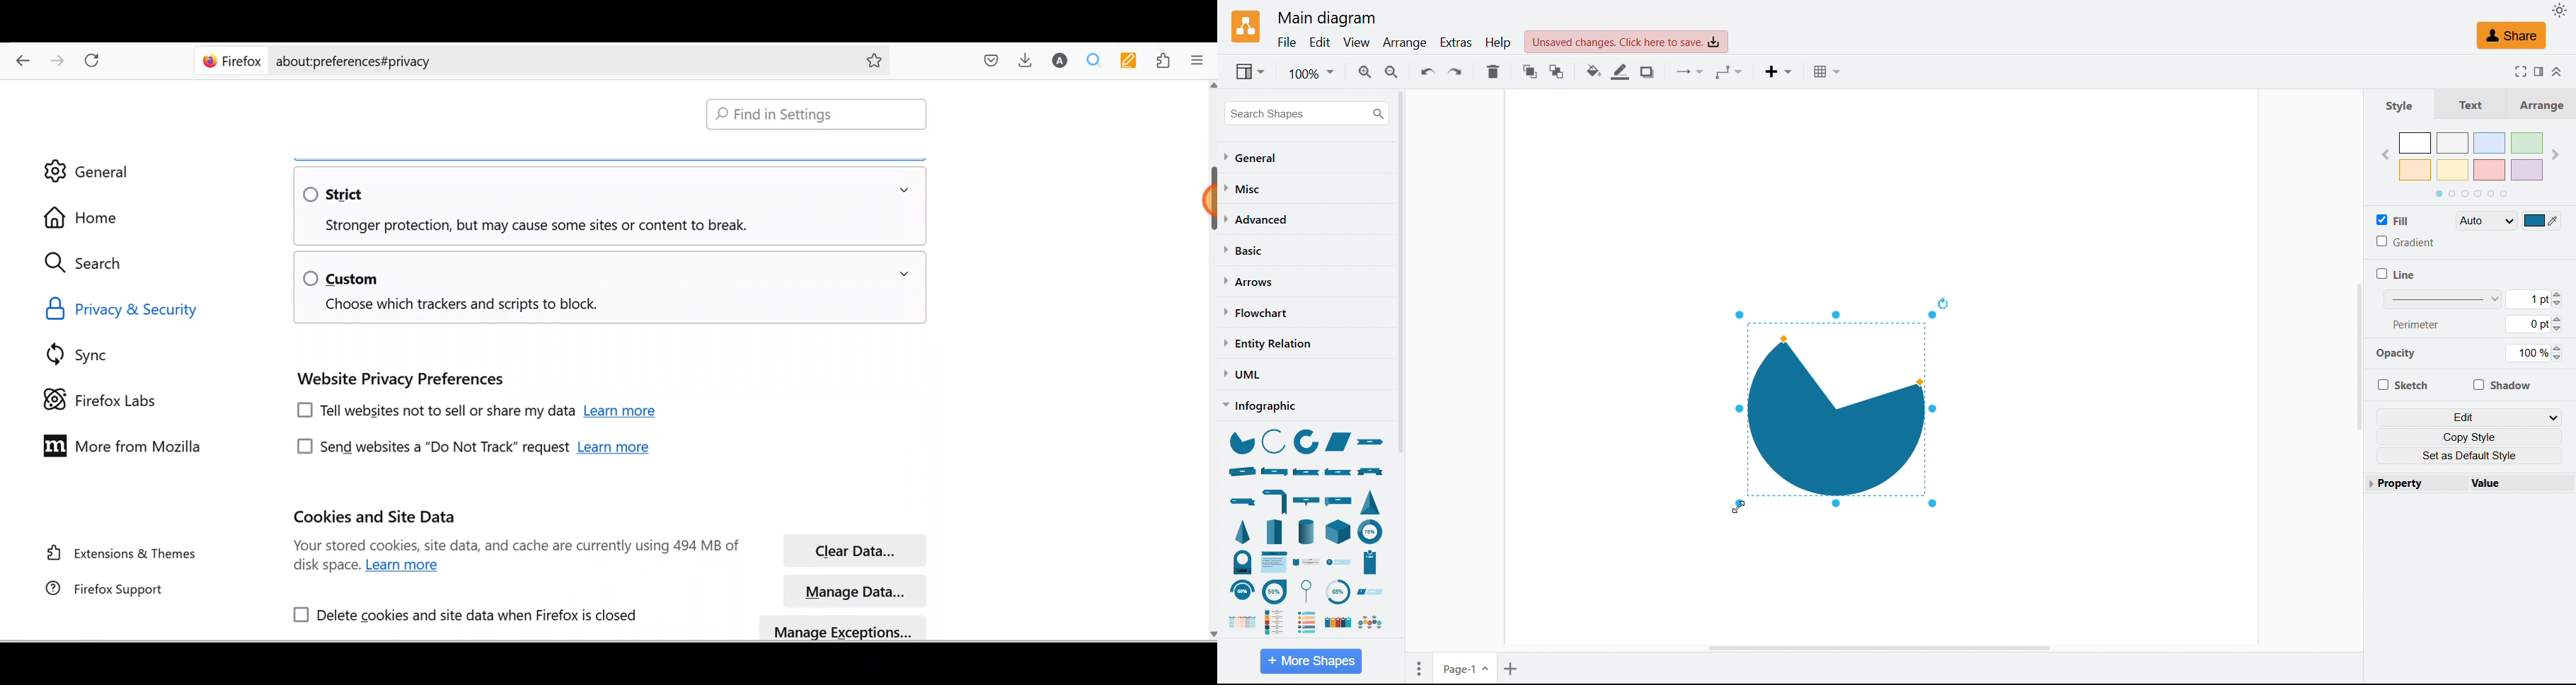 This screenshot has width=2576, height=700. What do you see at coordinates (1320, 43) in the screenshot?
I see `Edit ` at bounding box center [1320, 43].